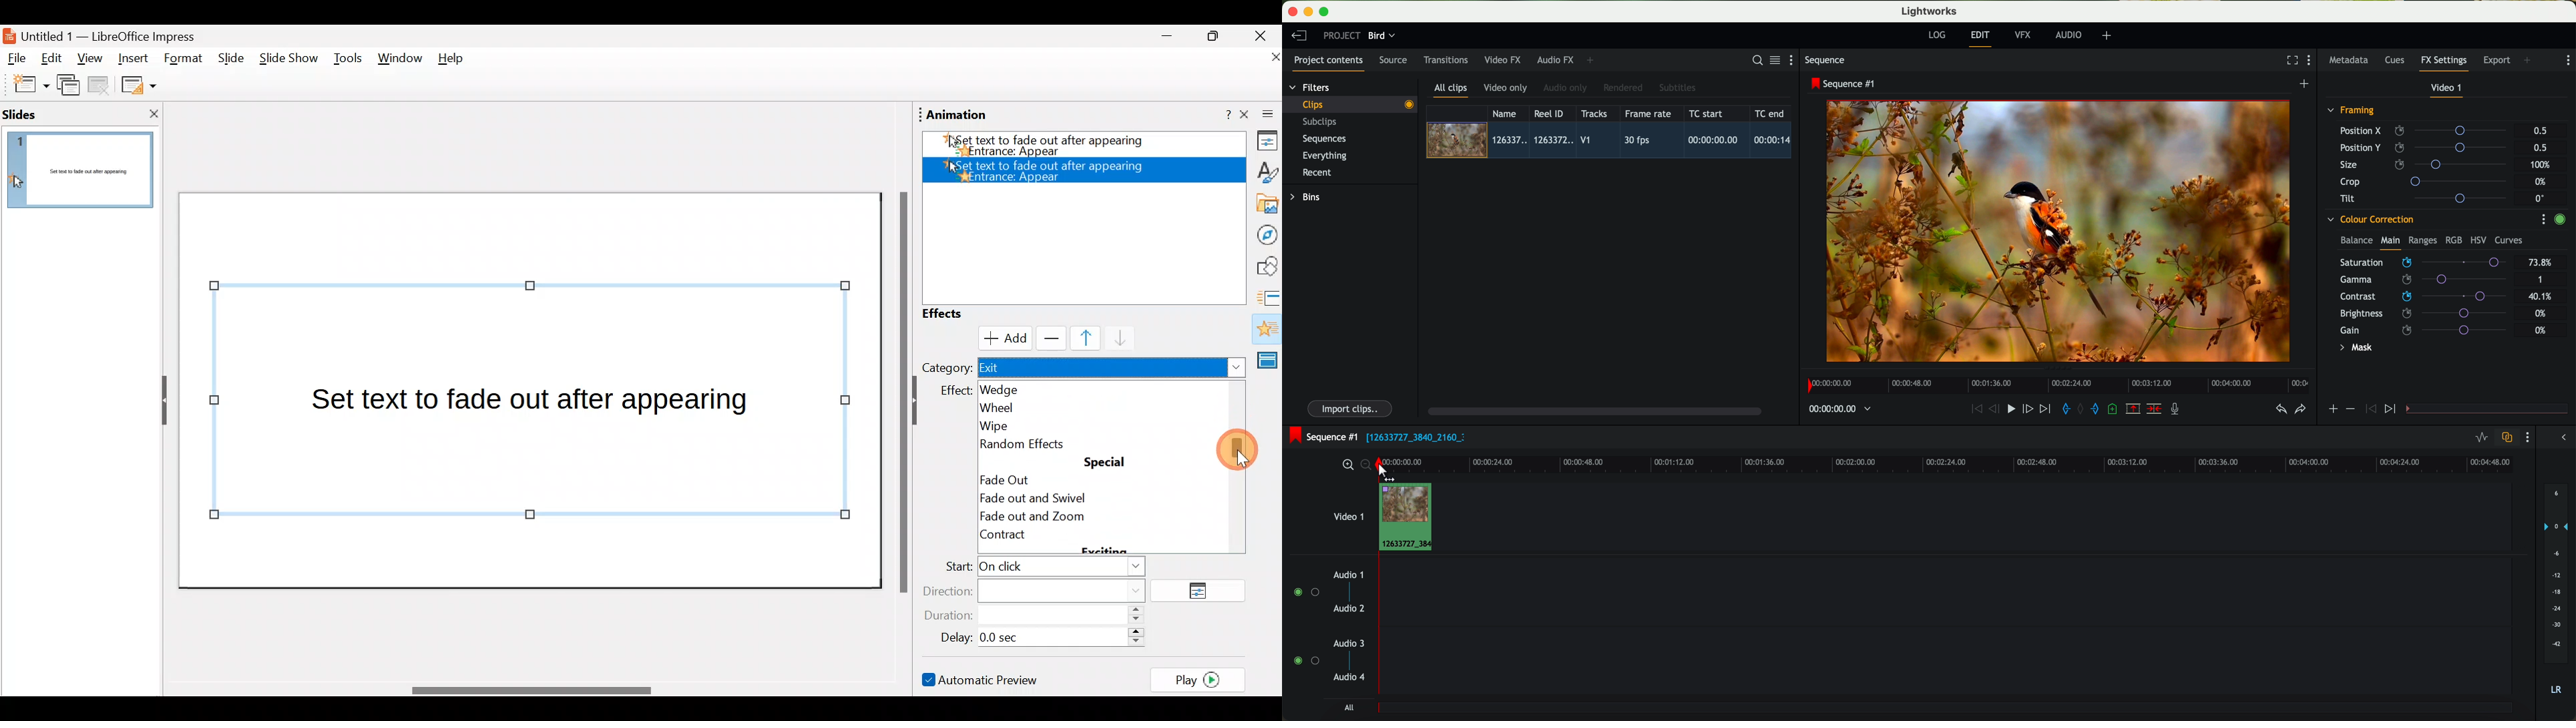 The width and height of the screenshot is (2576, 728). Describe the element at coordinates (1505, 88) in the screenshot. I see `video only` at that location.